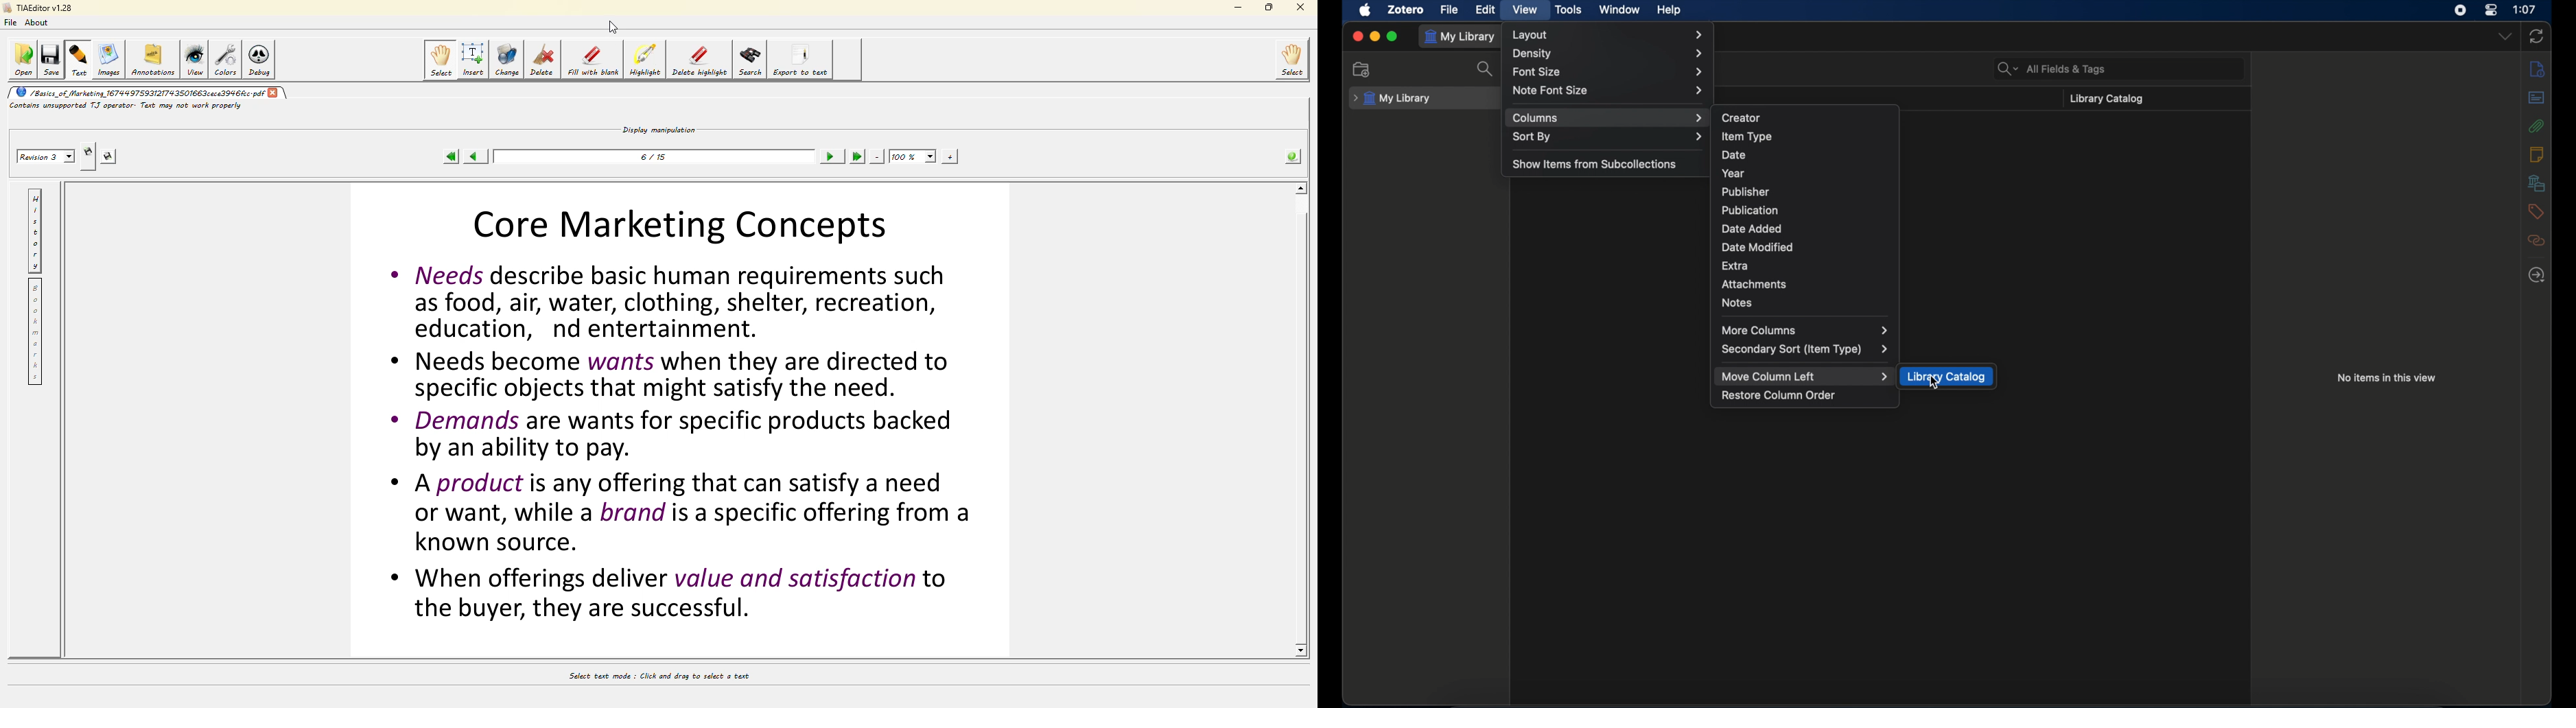  Describe the element at coordinates (1596, 164) in the screenshot. I see `show items from subcolelctions` at that location.